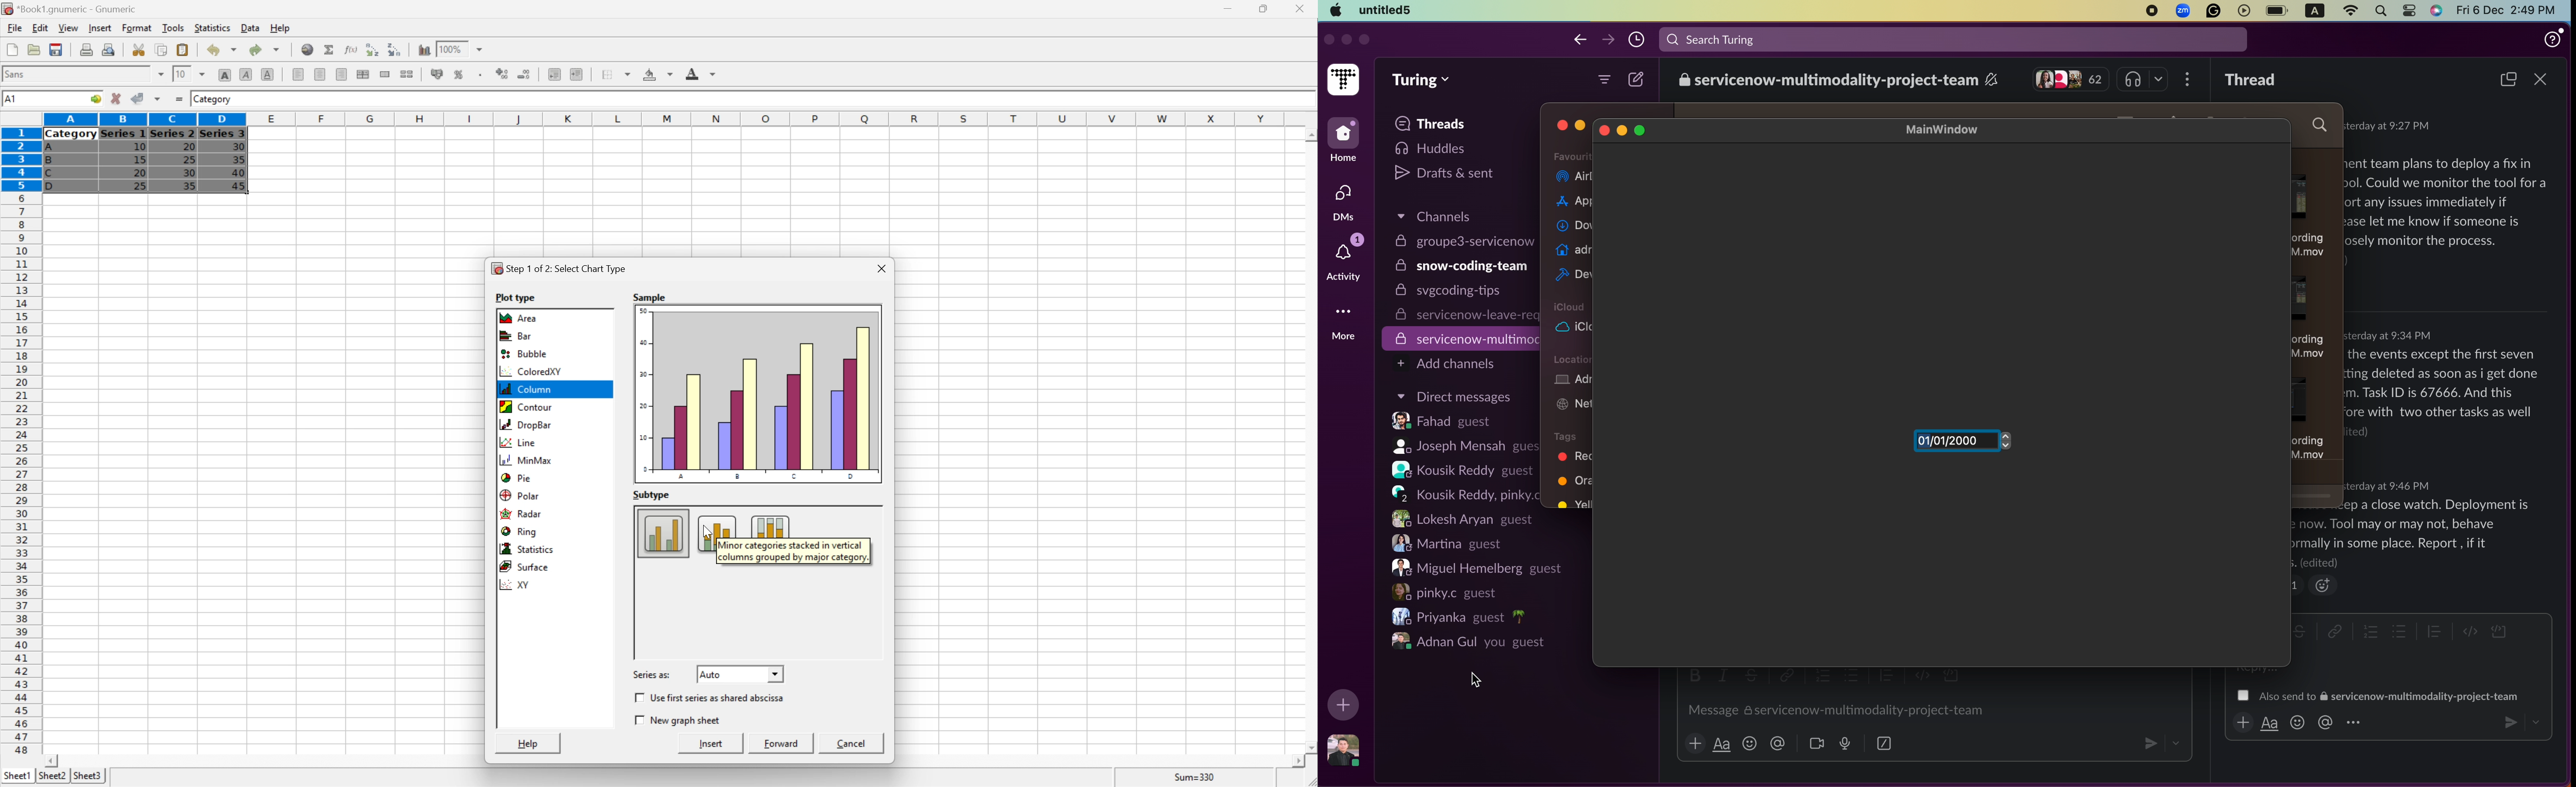  What do you see at coordinates (16, 776) in the screenshot?
I see `Sheet1` at bounding box center [16, 776].